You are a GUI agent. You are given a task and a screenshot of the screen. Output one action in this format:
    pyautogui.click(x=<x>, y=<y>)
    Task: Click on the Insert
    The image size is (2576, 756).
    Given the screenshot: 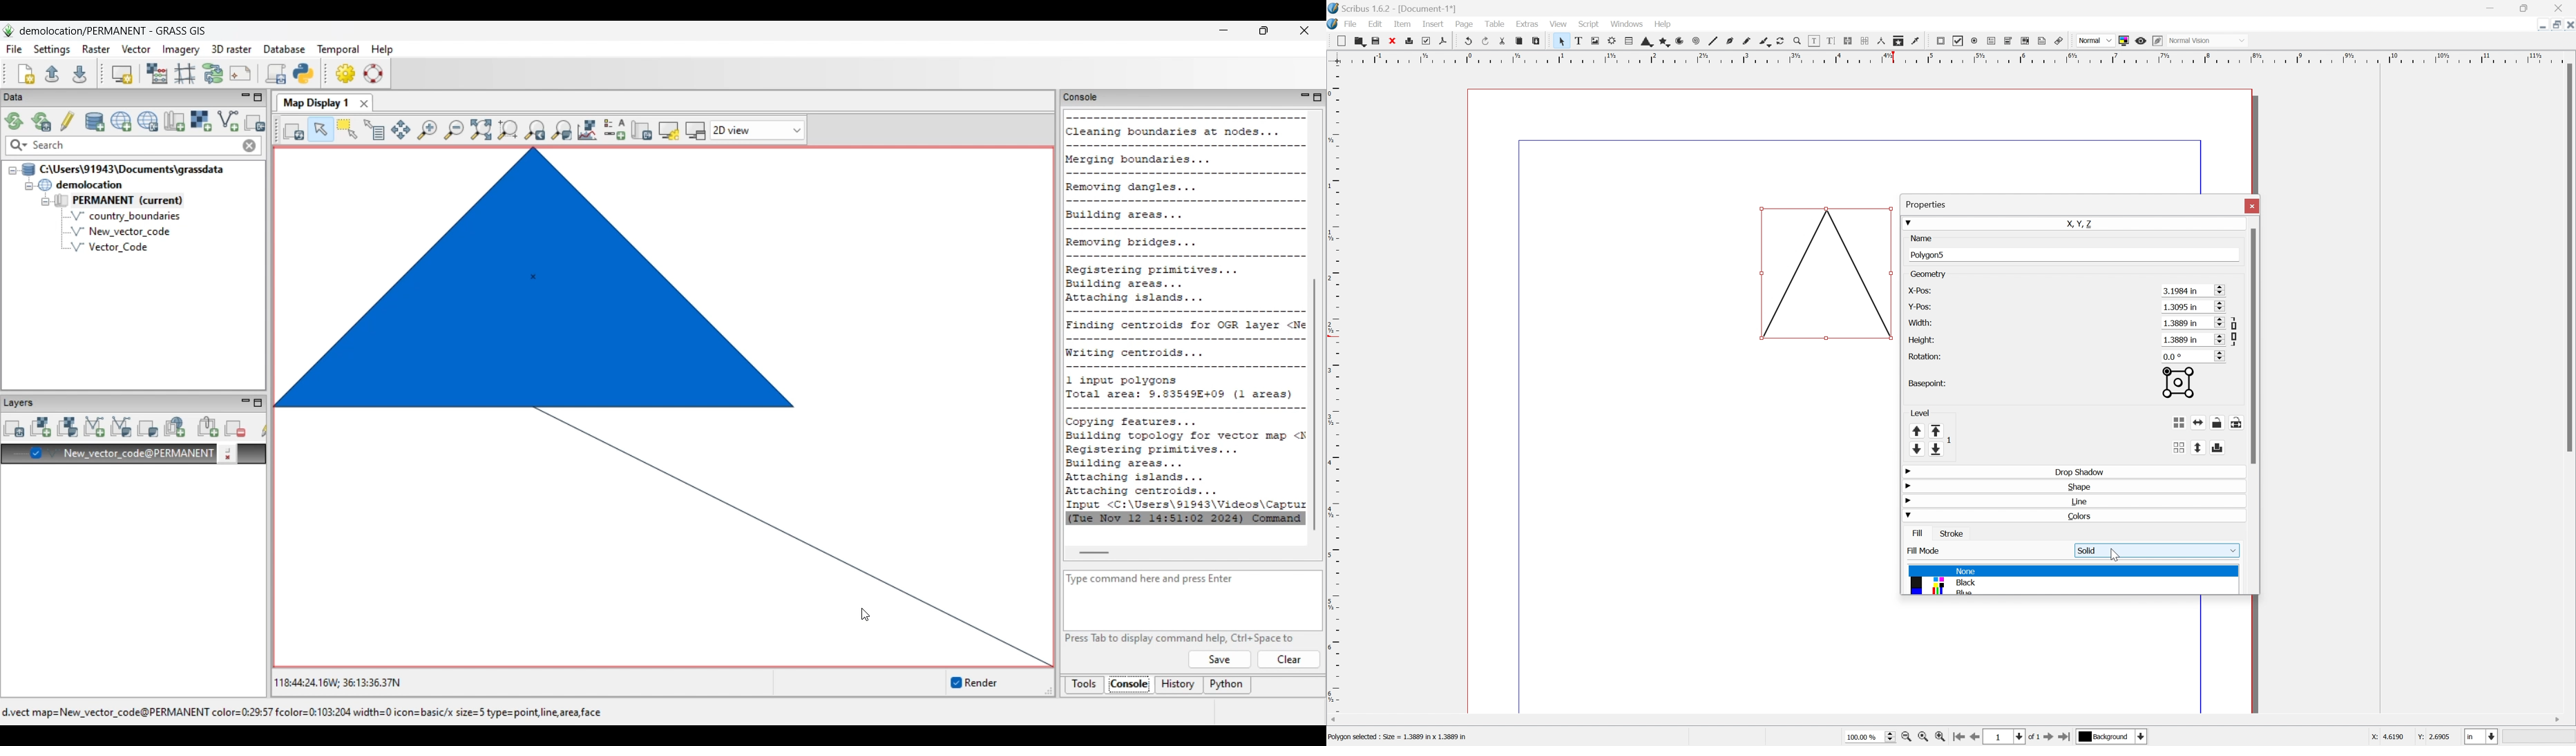 What is the action you would take?
    pyautogui.click(x=1433, y=24)
    